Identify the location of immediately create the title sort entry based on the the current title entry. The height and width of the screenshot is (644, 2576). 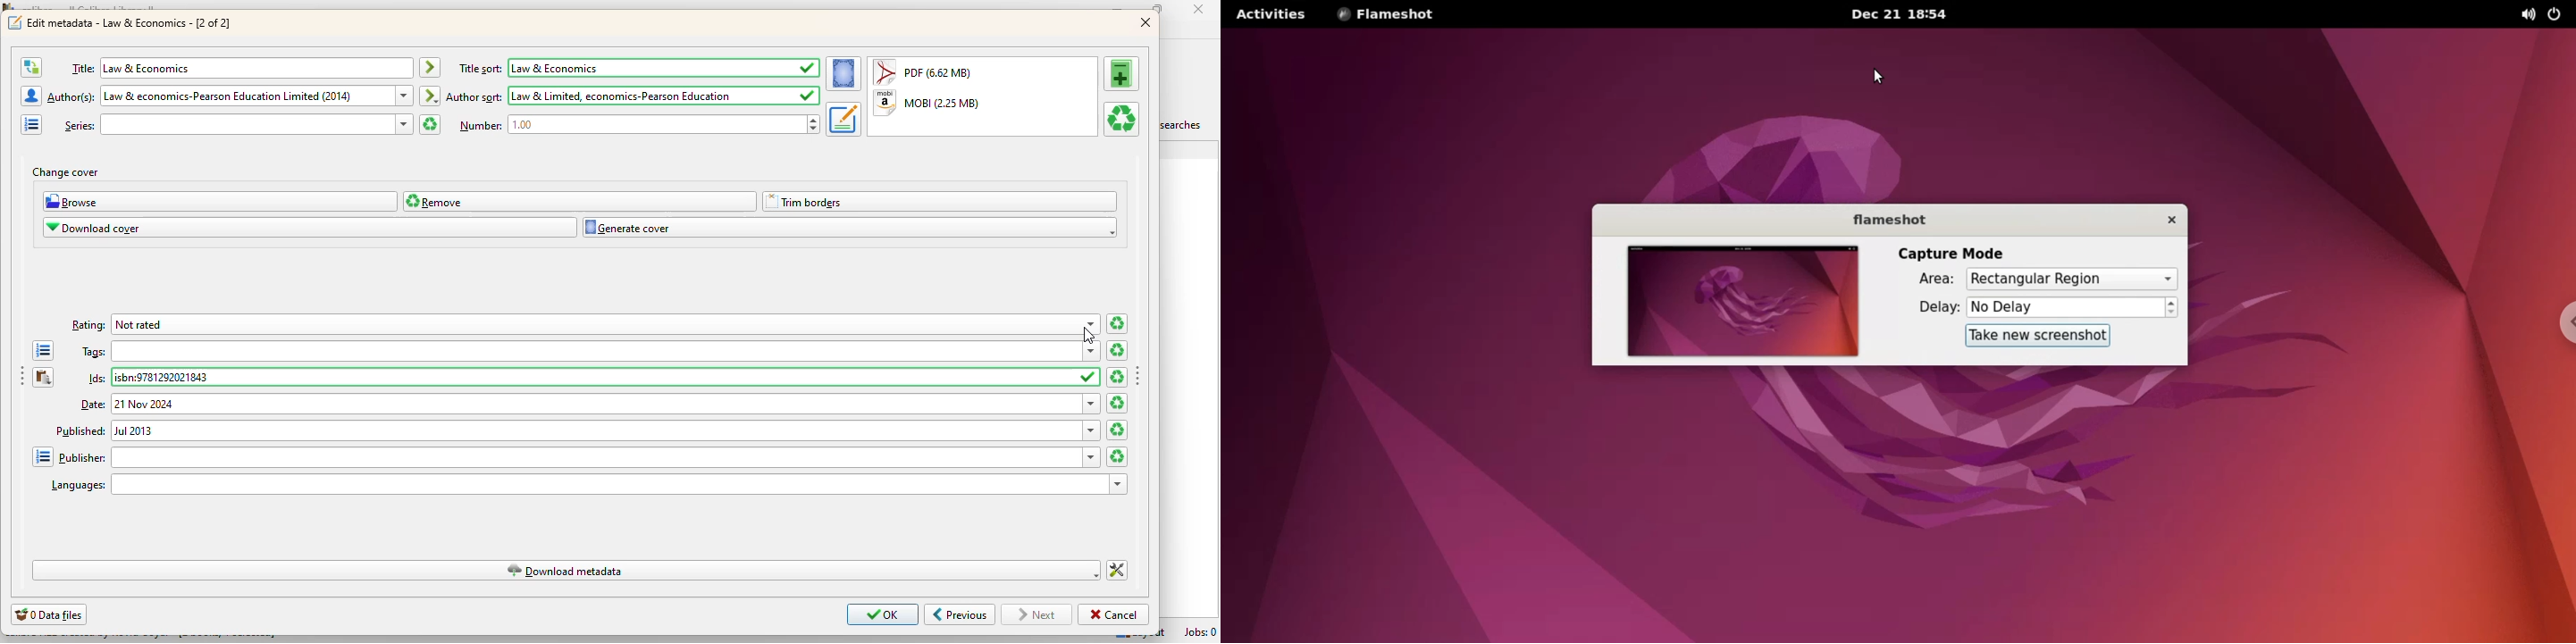
(430, 68).